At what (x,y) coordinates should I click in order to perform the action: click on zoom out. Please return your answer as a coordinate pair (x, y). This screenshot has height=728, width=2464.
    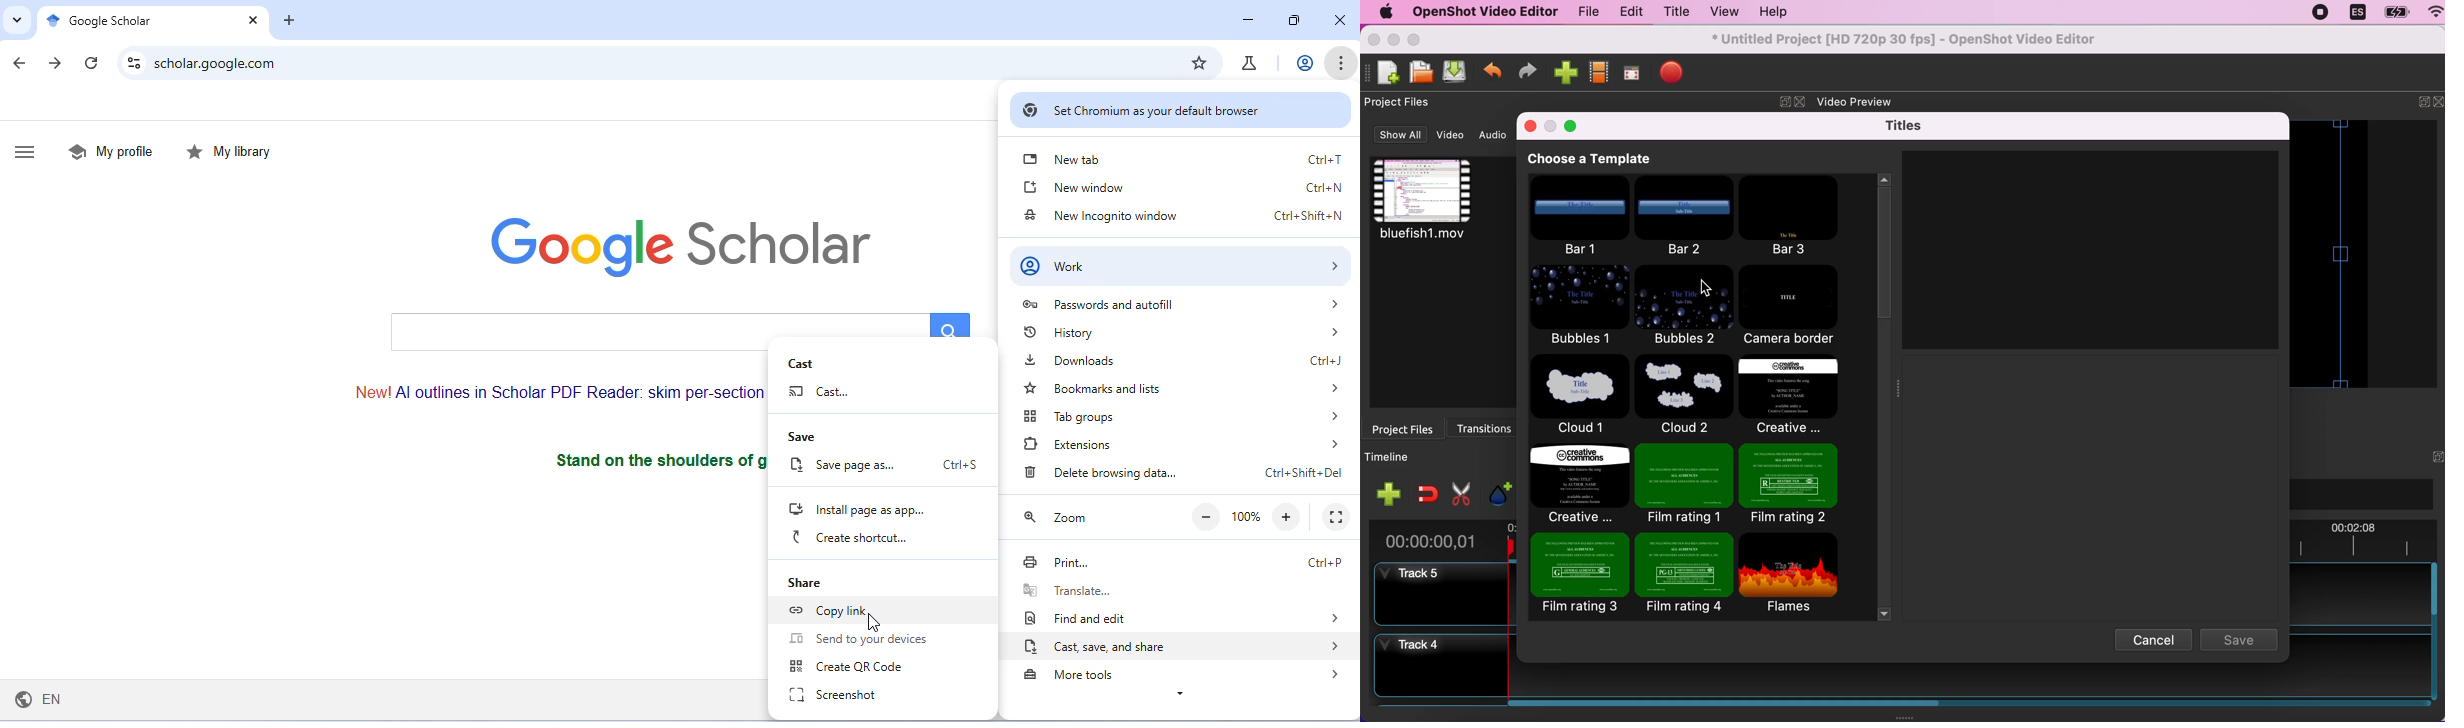
    Looking at the image, I should click on (1206, 518).